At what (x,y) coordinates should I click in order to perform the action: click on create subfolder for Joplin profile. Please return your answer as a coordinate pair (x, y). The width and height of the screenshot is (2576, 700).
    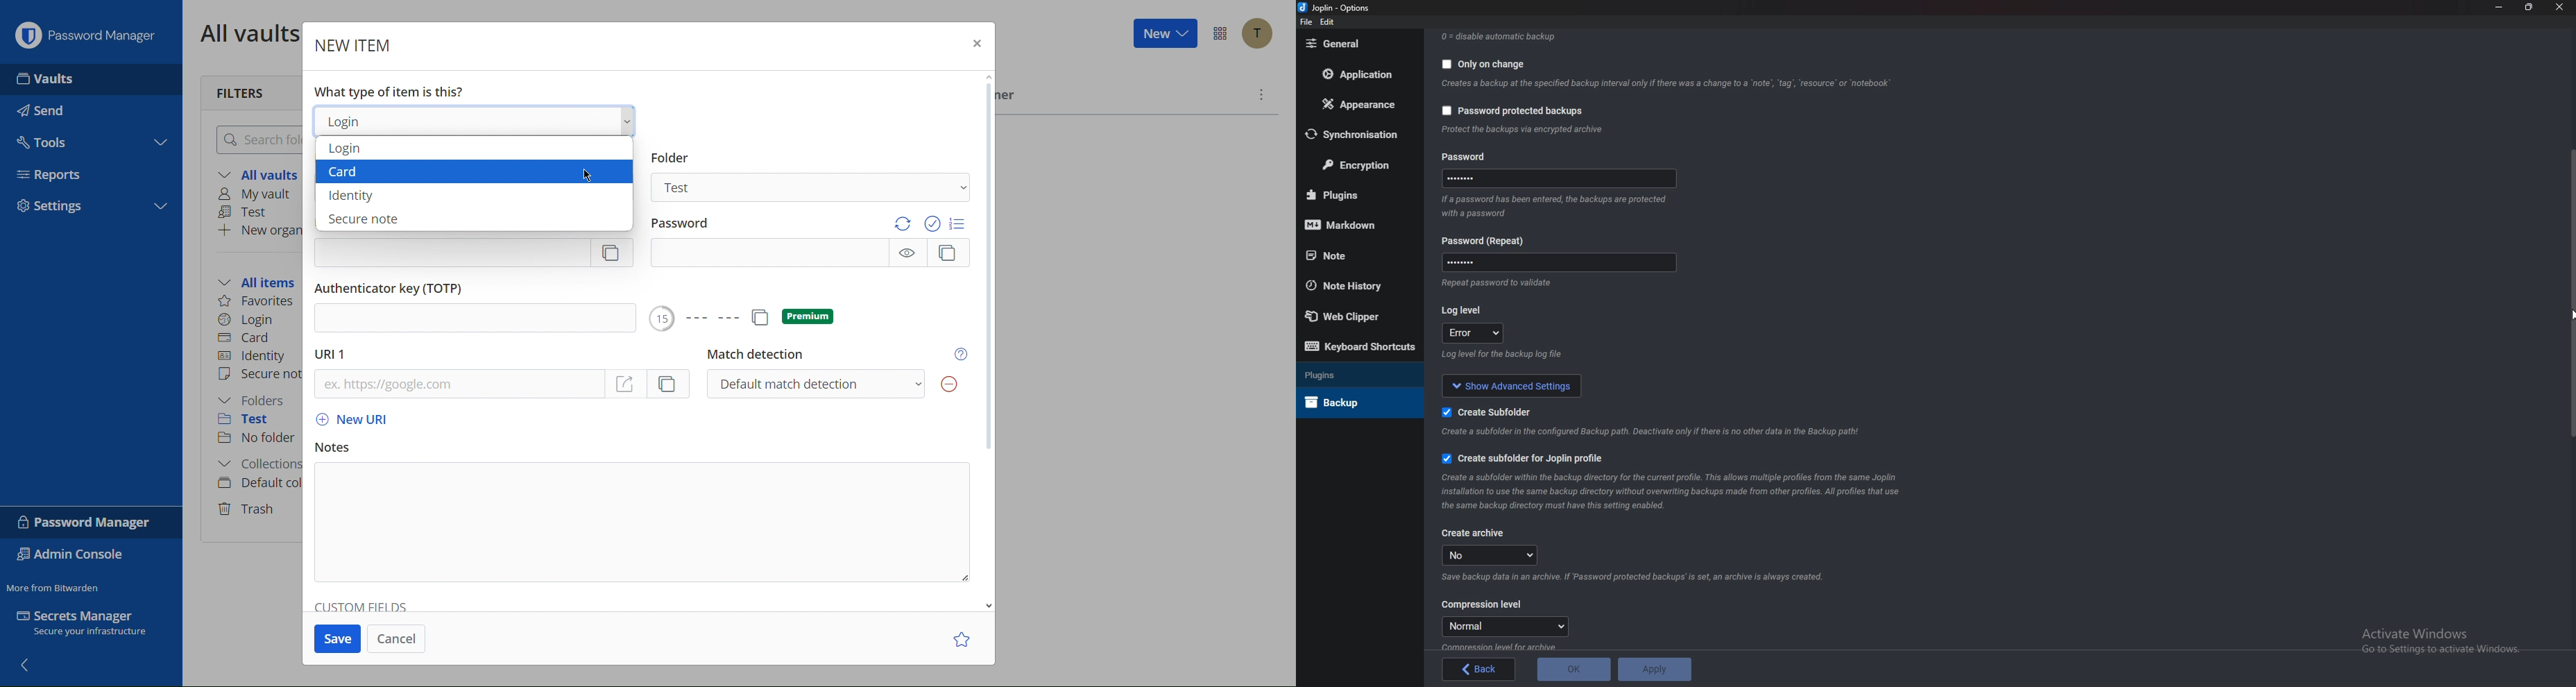
    Looking at the image, I should click on (1525, 458).